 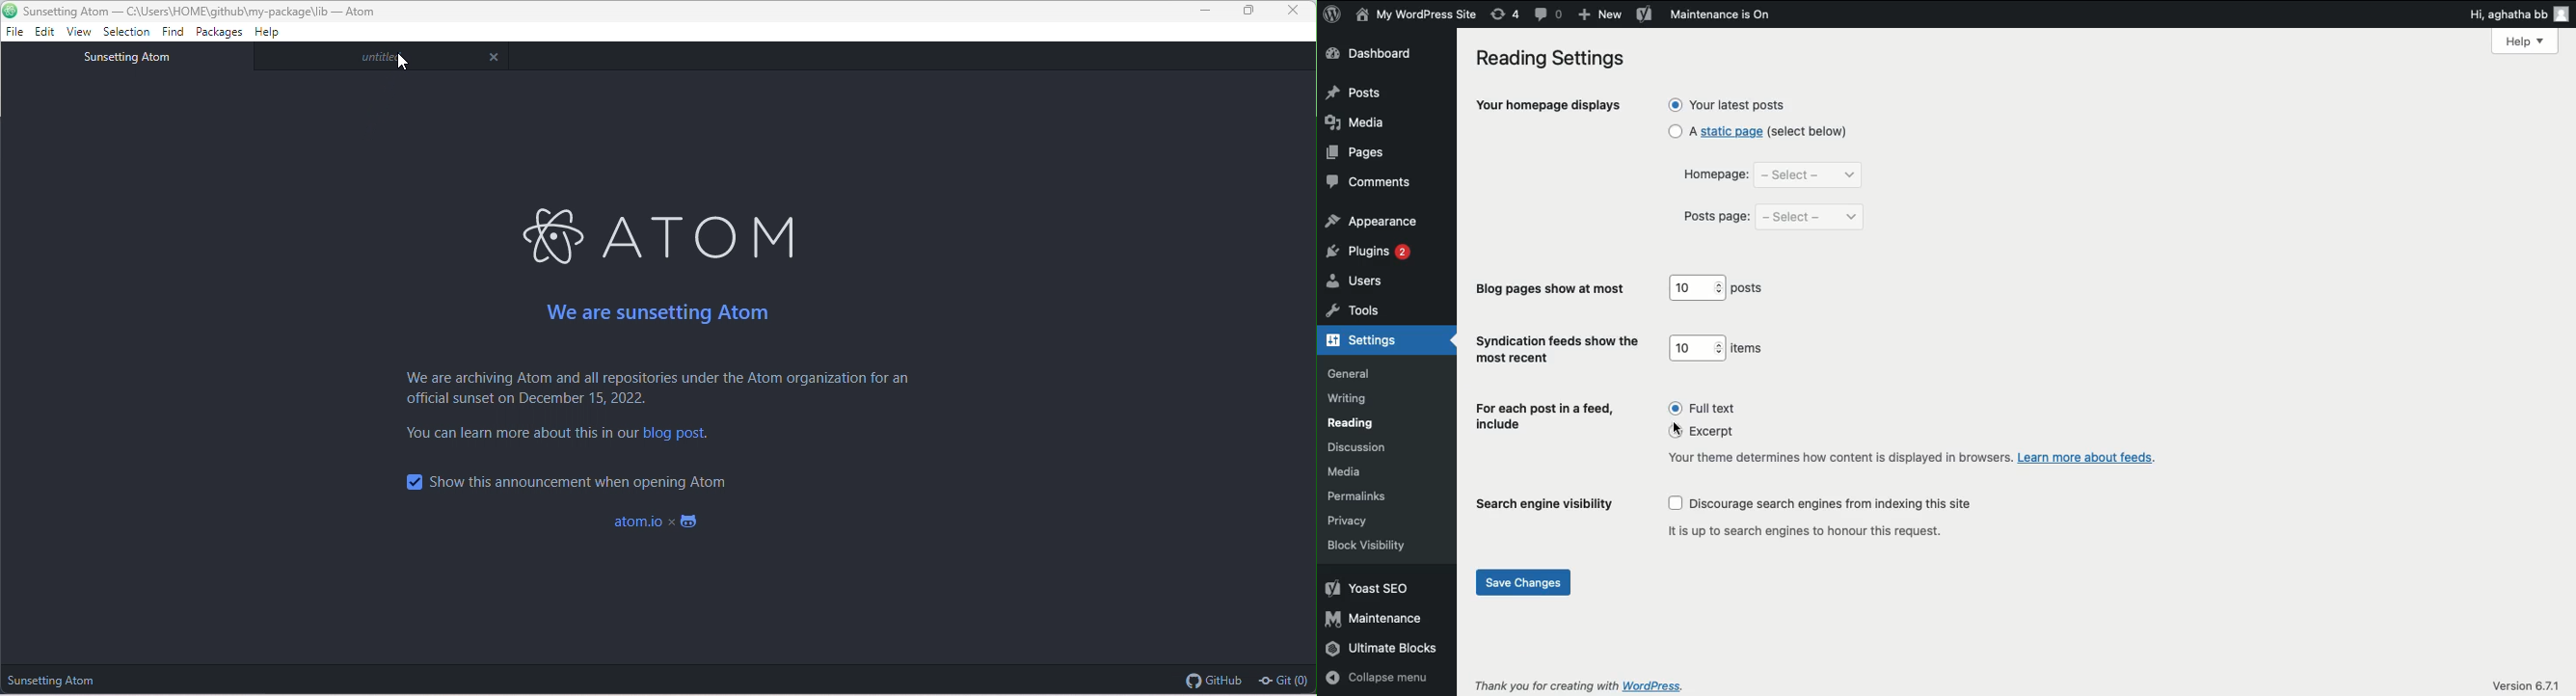 I want to click on syndication feeds show the most recent, so click(x=1560, y=350).